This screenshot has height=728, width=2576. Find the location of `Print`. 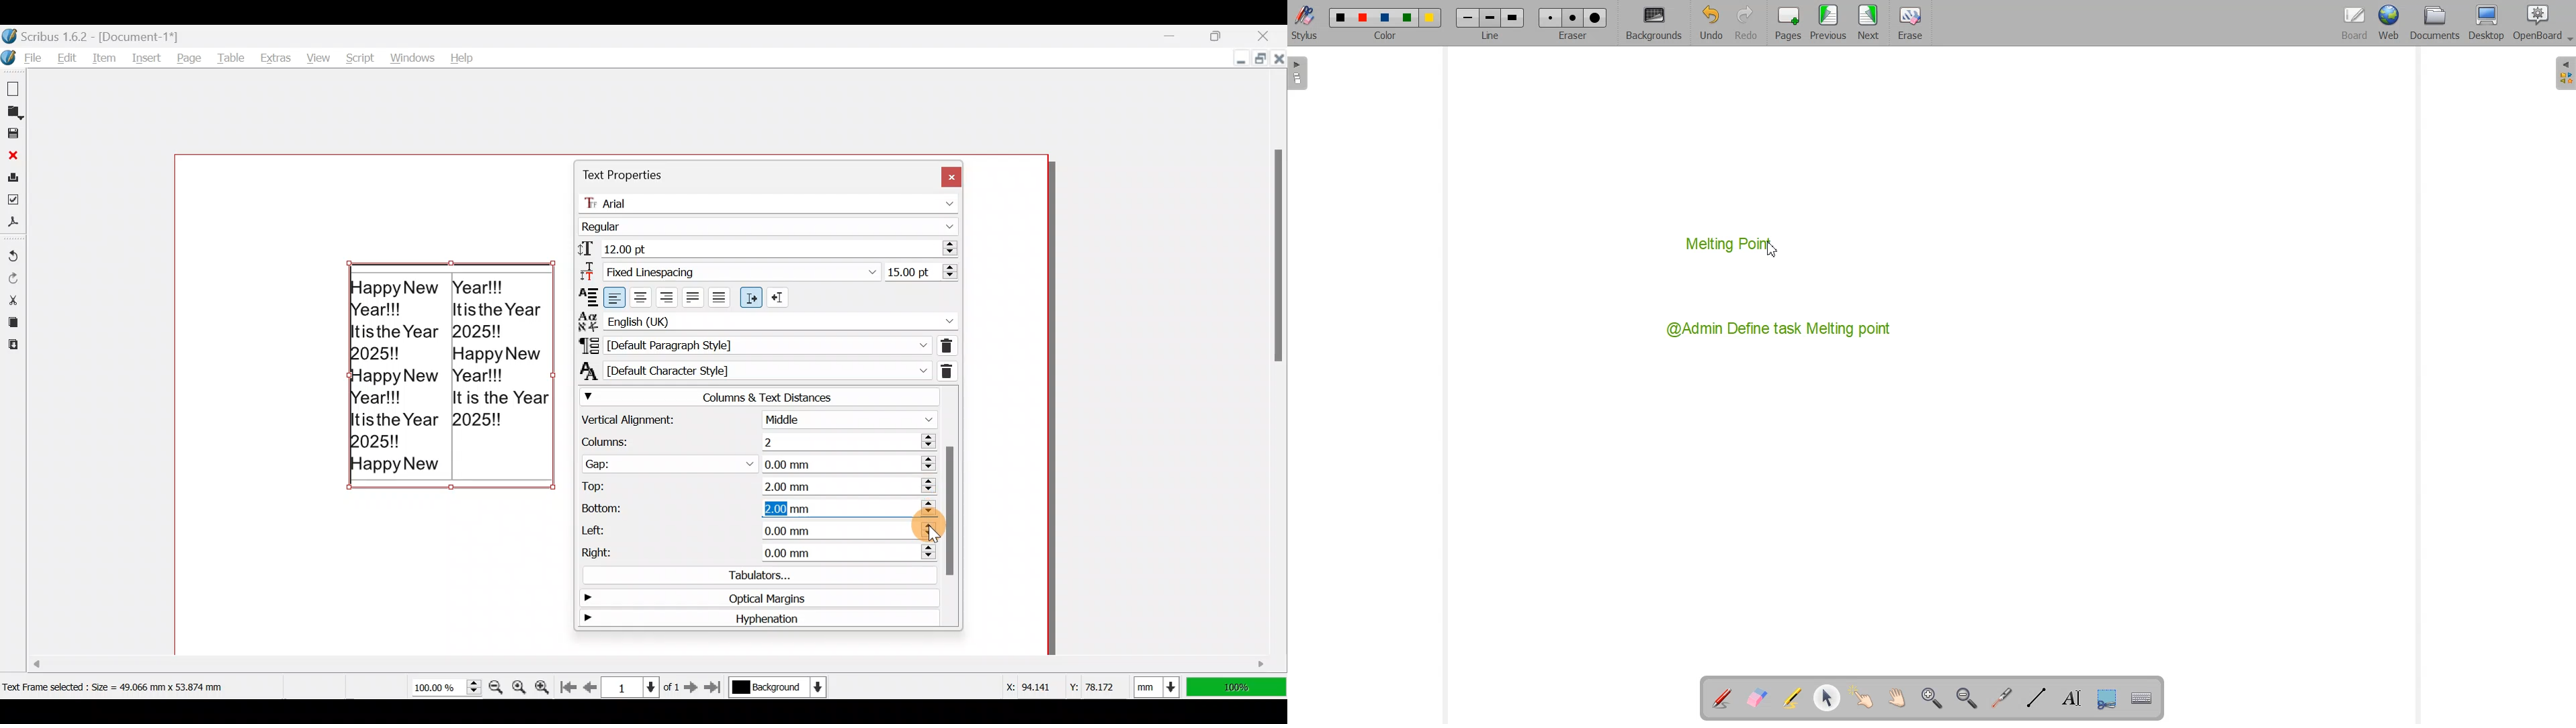

Print is located at coordinates (13, 177).